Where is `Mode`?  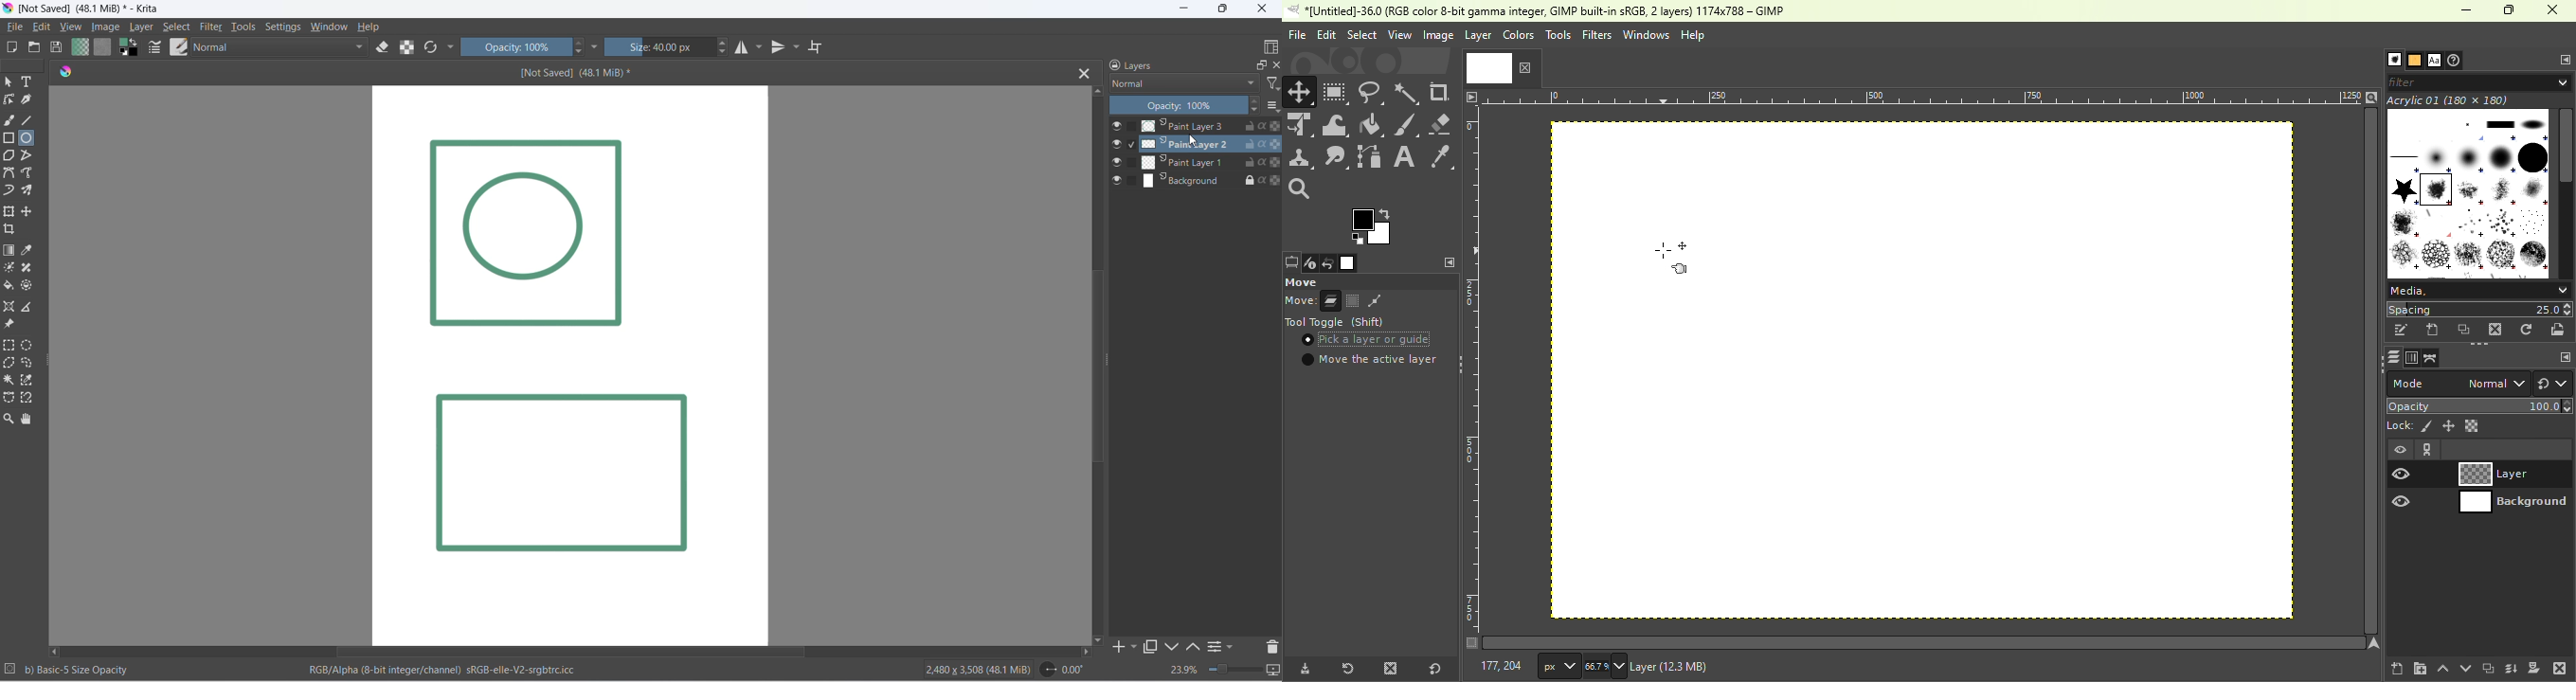 Mode is located at coordinates (2457, 384).